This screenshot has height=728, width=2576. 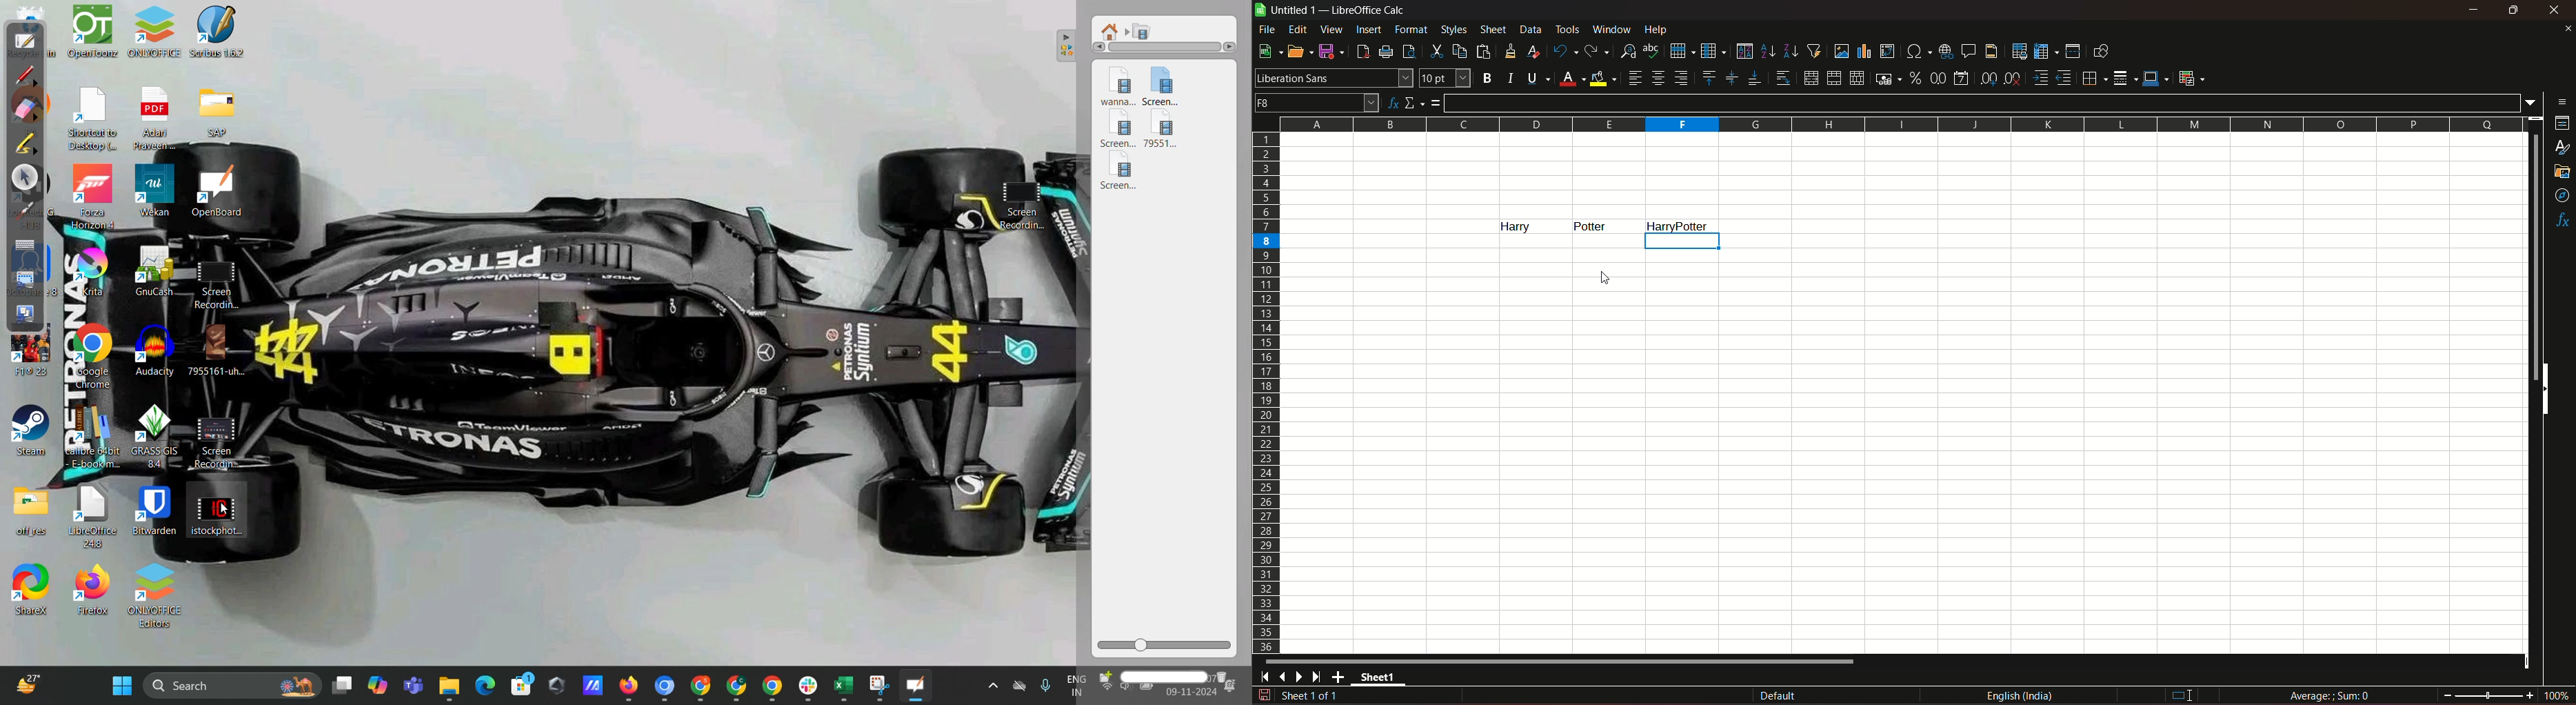 I want to click on unmerge, so click(x=1855, y=79).